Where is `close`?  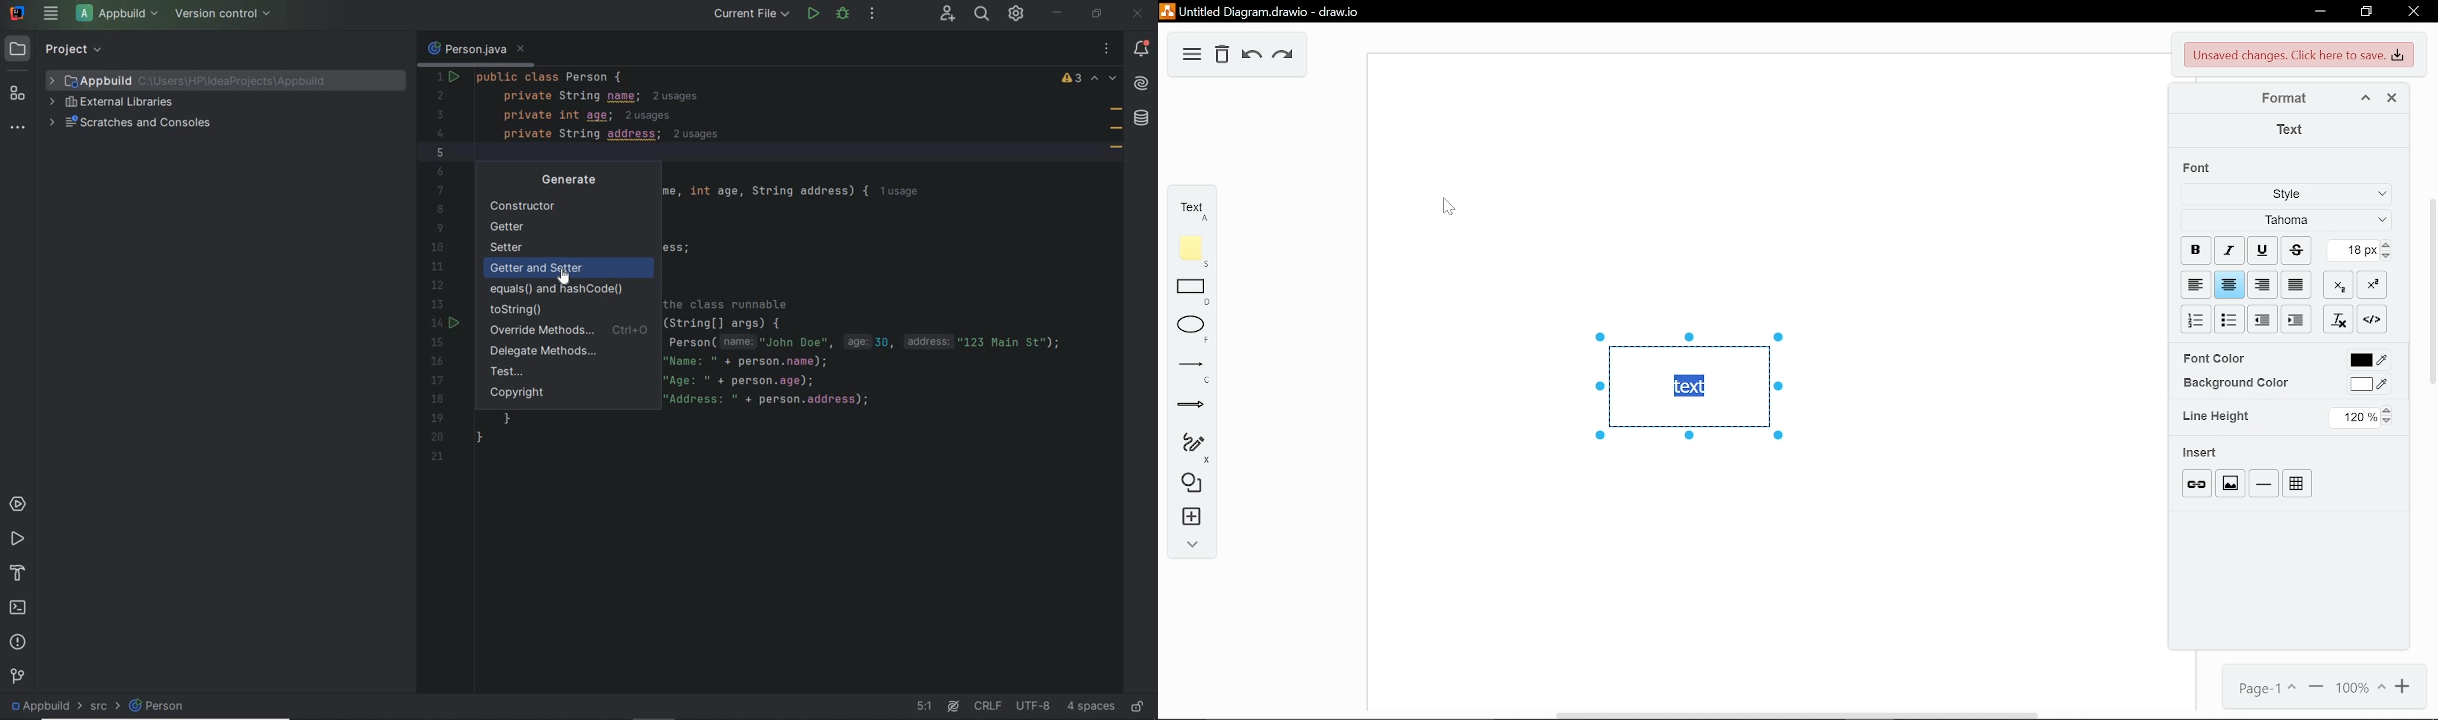
close is located at coordinates (2388, 98).